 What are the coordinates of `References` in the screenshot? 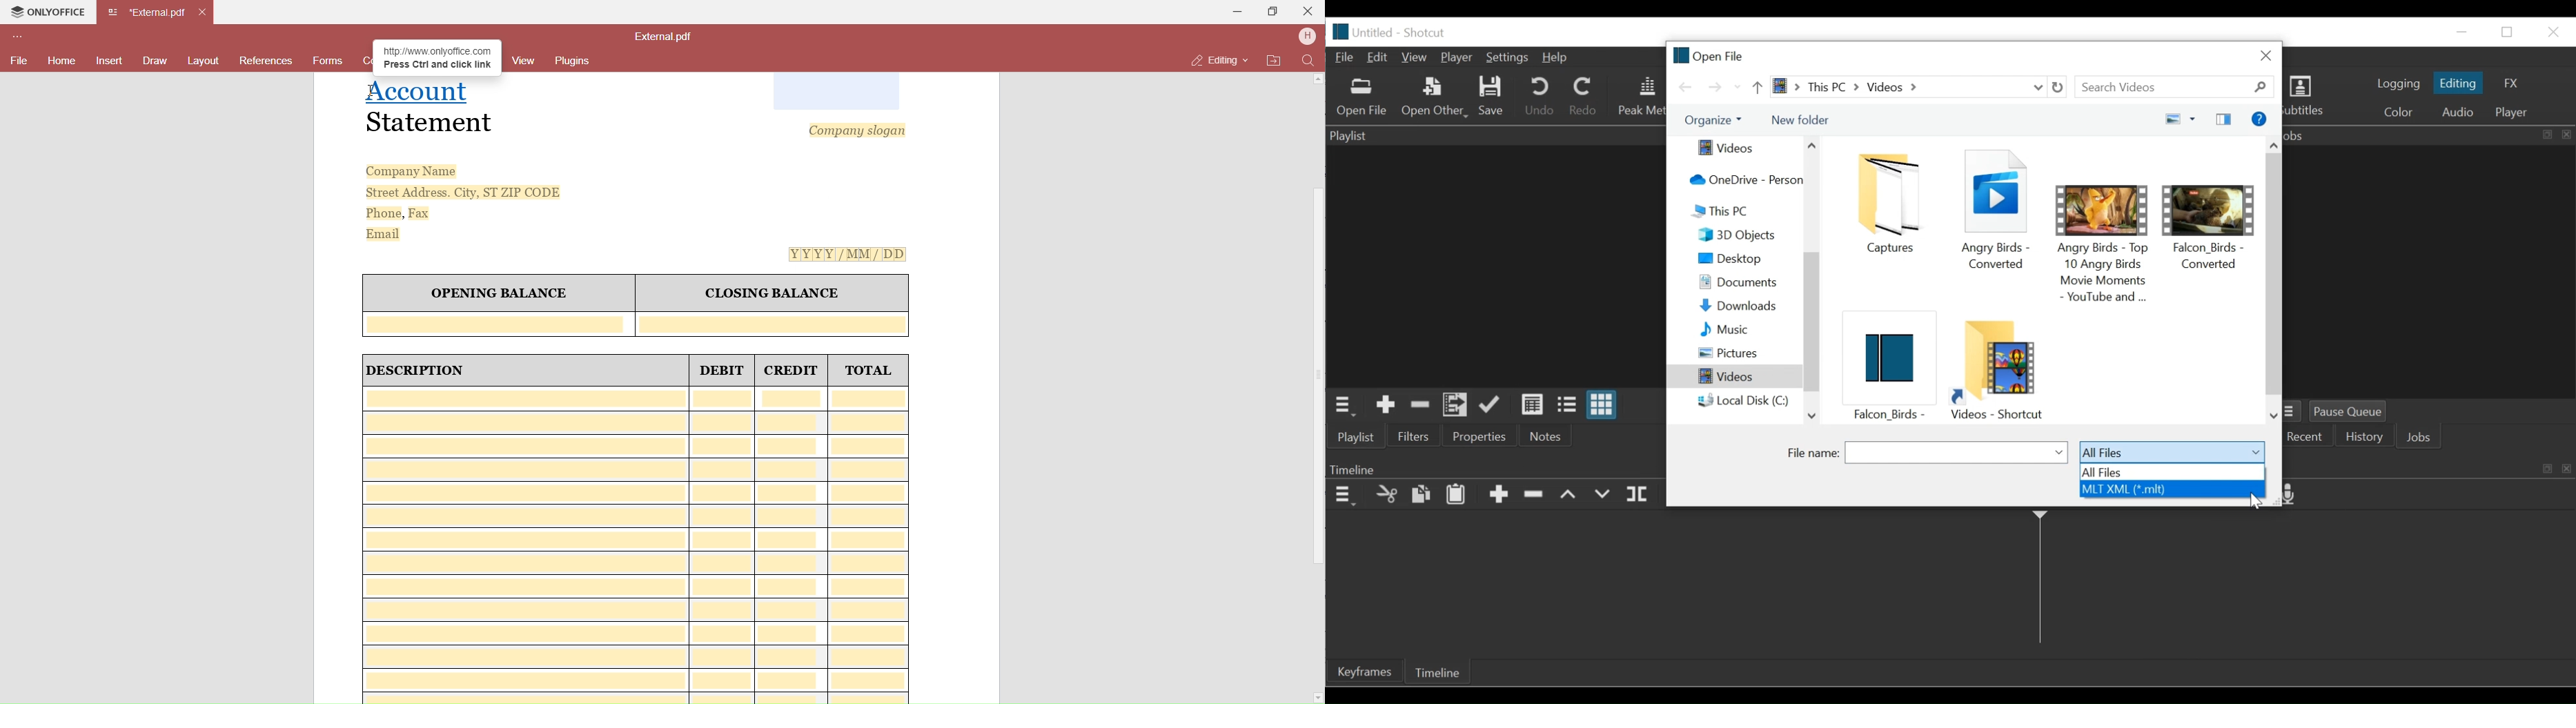 It's located at (266, 63).